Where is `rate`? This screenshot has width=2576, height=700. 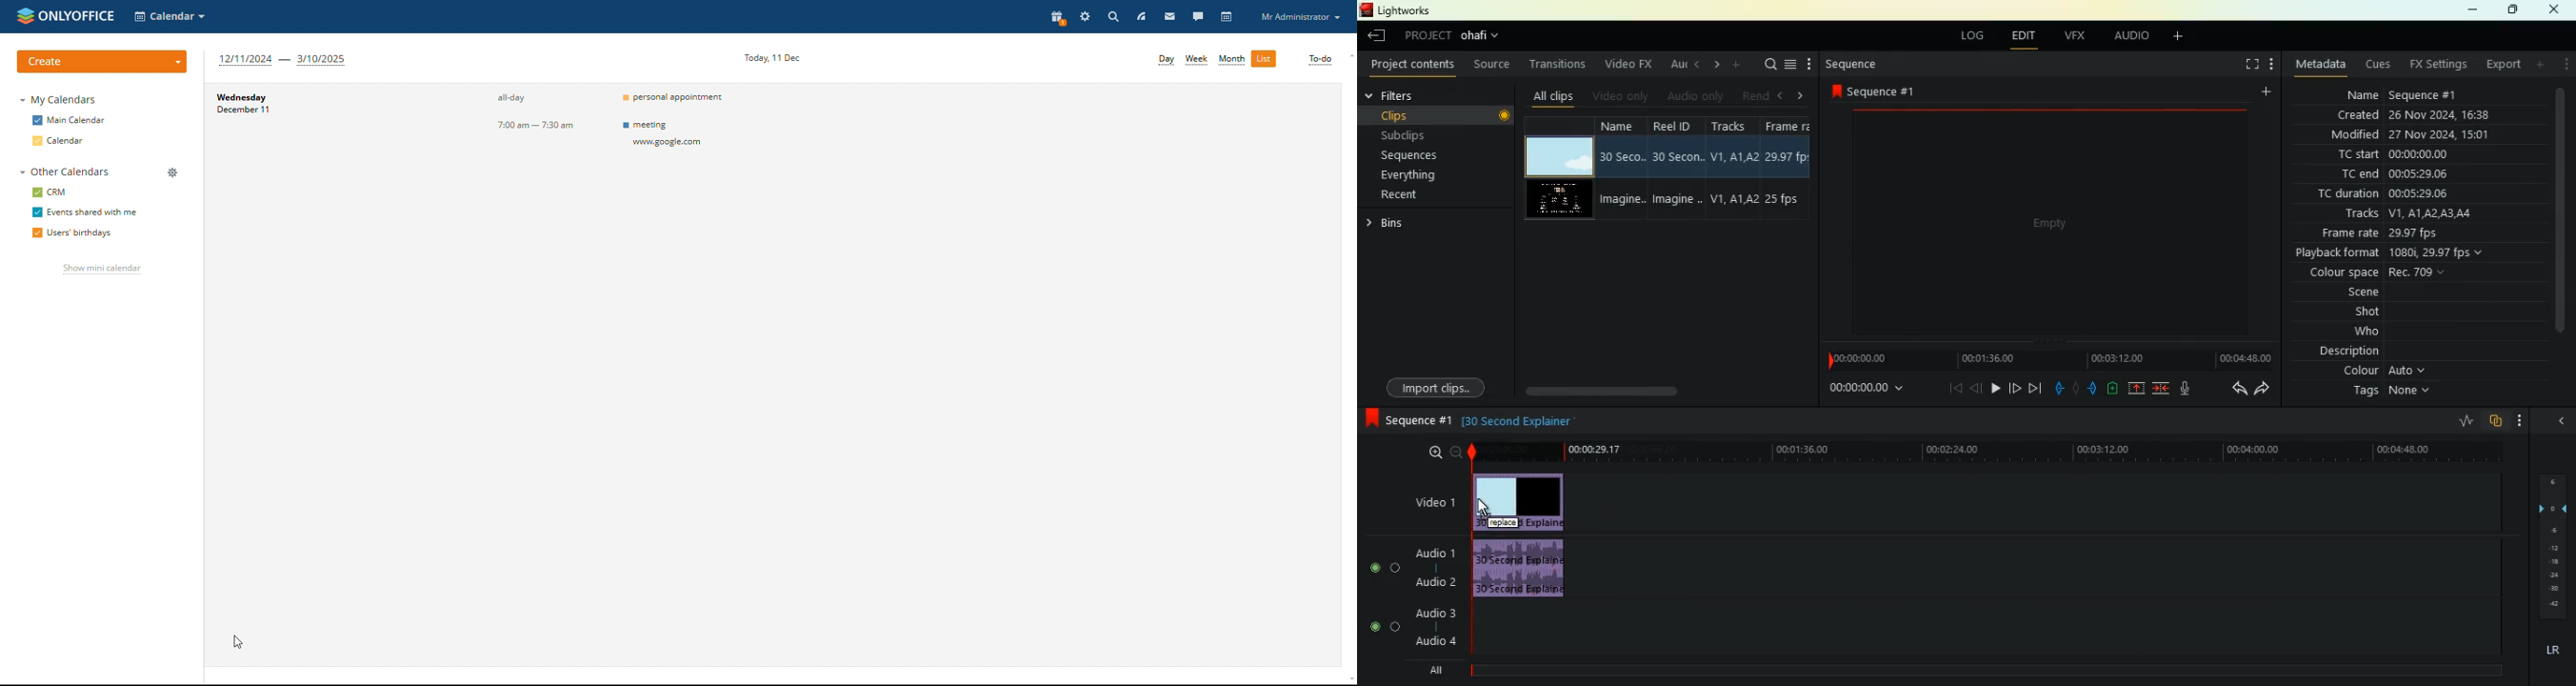 rate is located at coordinates (2464, 419).